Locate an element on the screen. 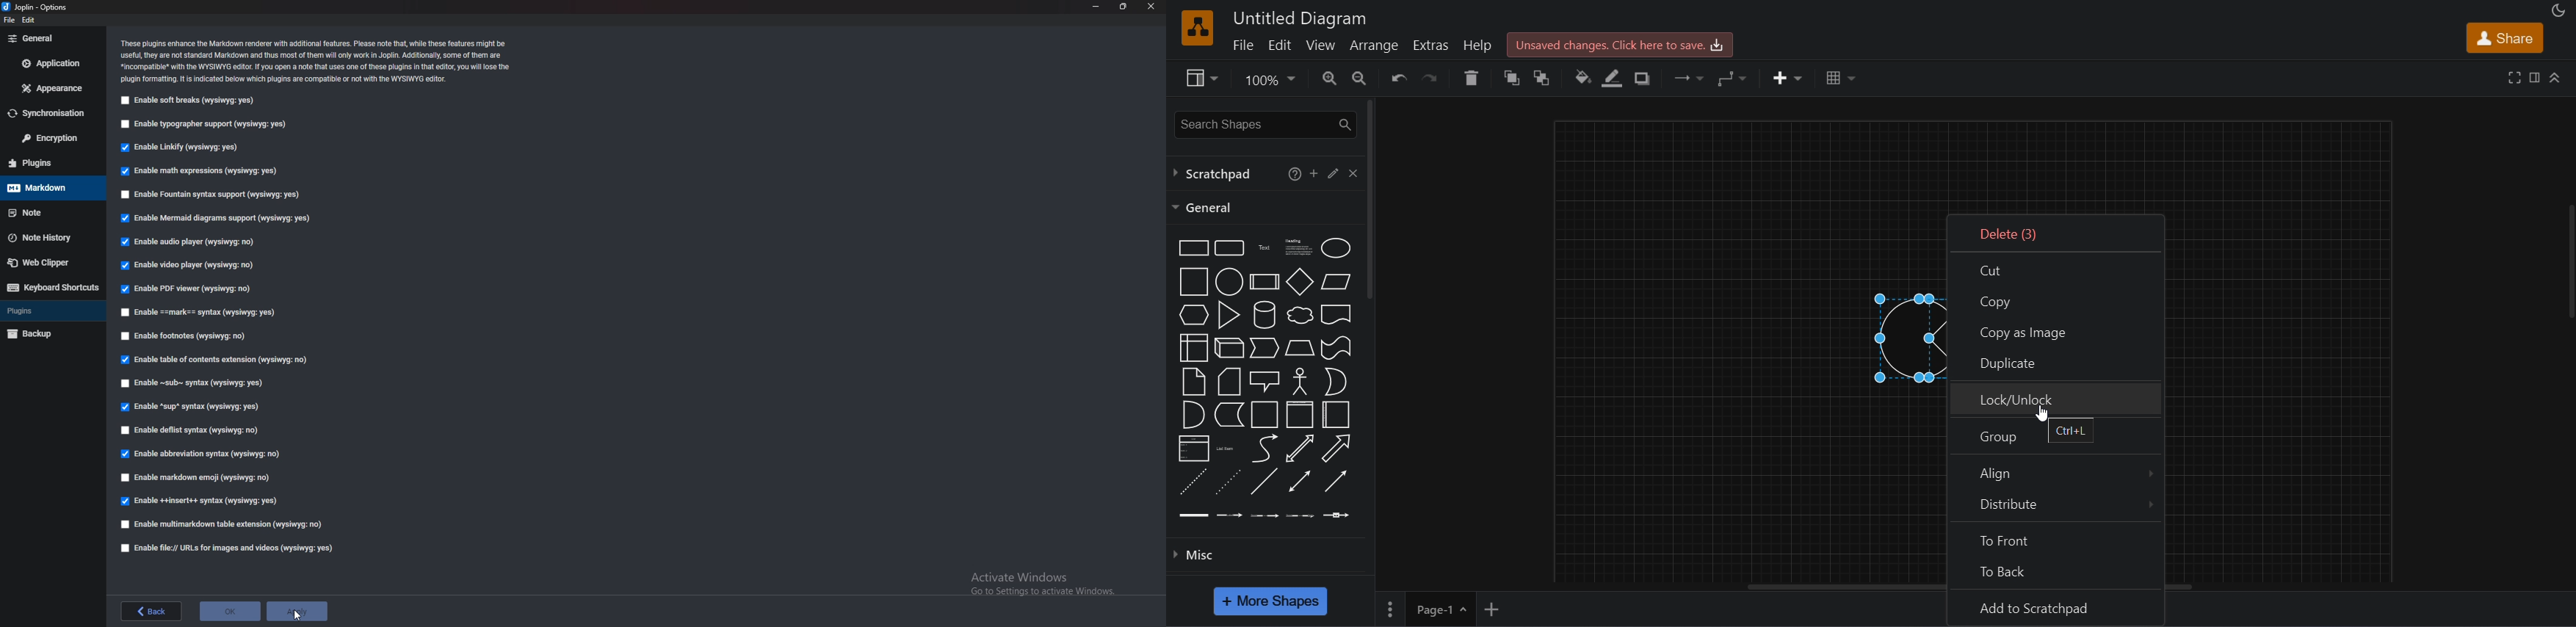  group is located at coordinates (2055, 435).